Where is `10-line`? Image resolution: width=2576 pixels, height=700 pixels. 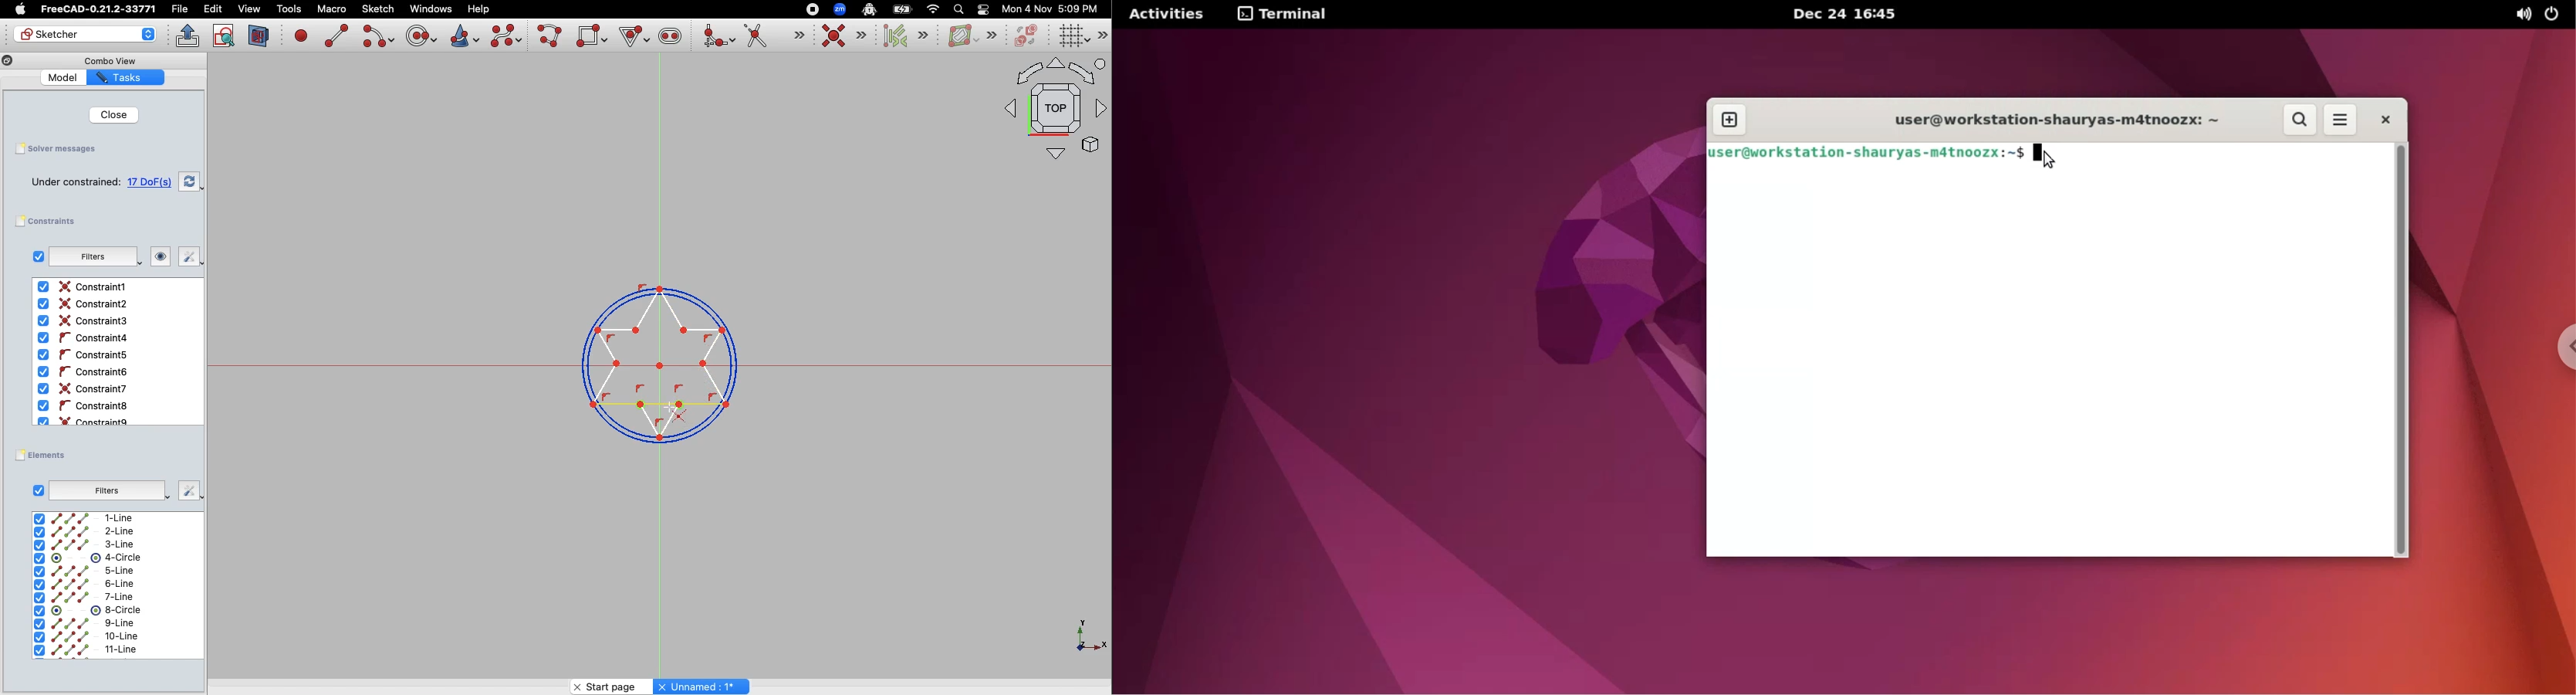
10-line is located at coordinates (86, 636).